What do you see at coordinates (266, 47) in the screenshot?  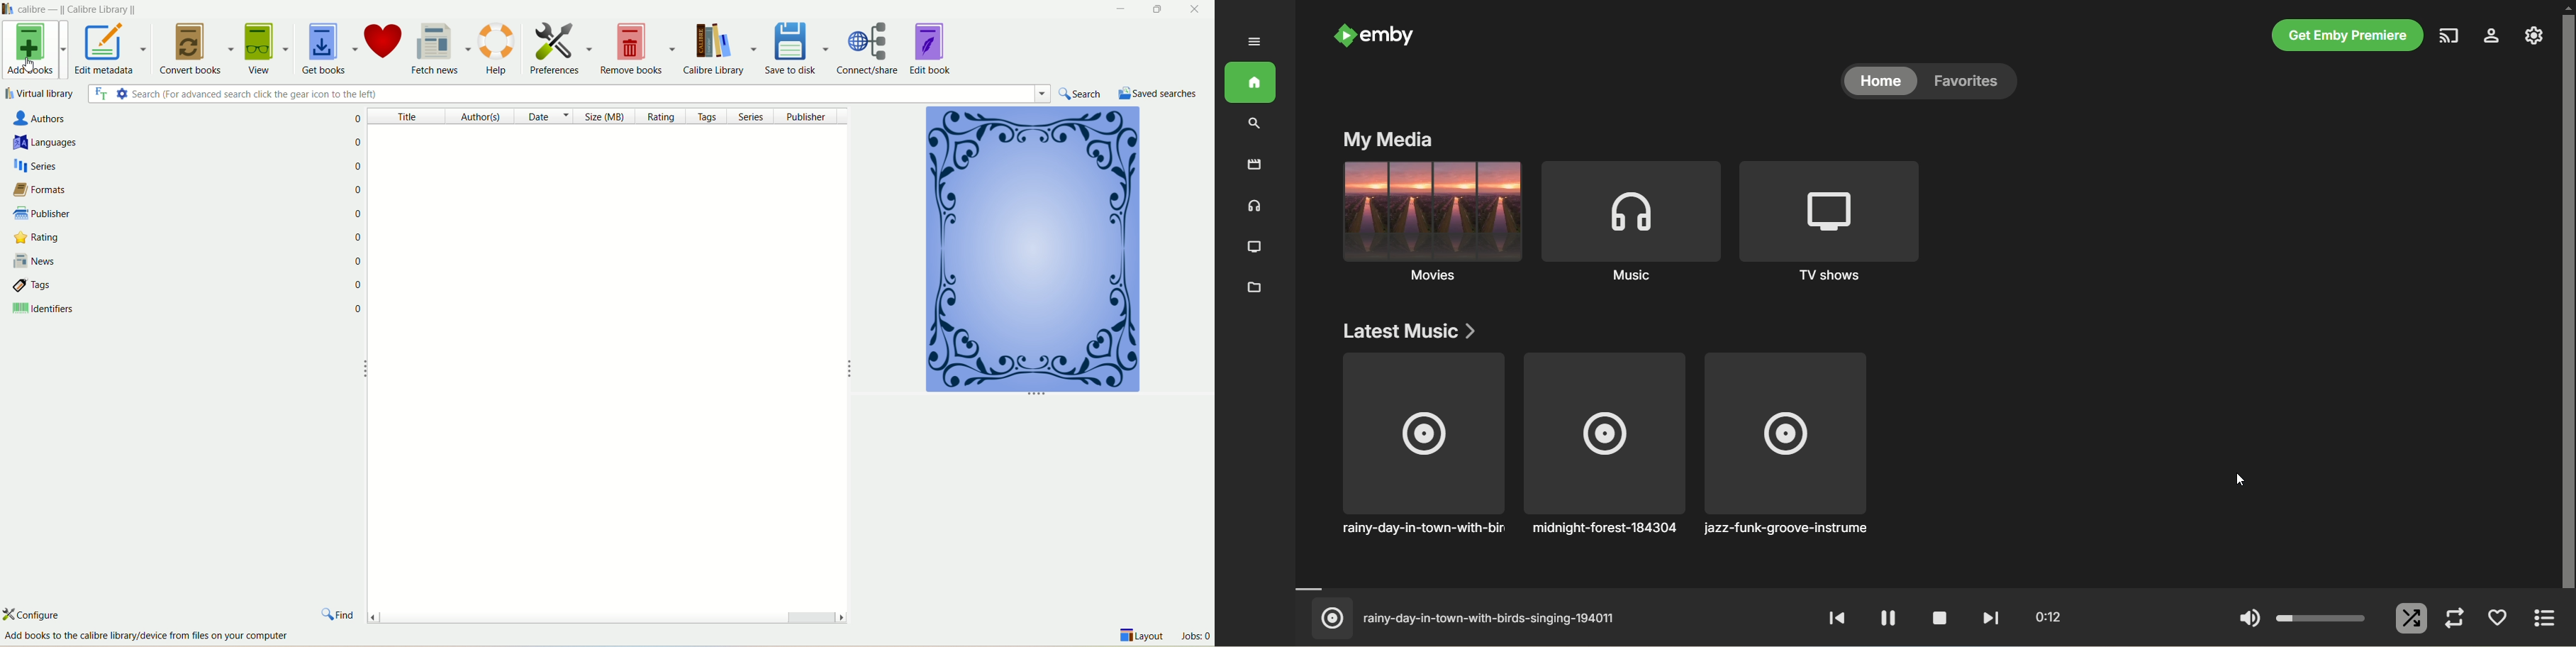 I see `view` at bounding box center [266, 47].